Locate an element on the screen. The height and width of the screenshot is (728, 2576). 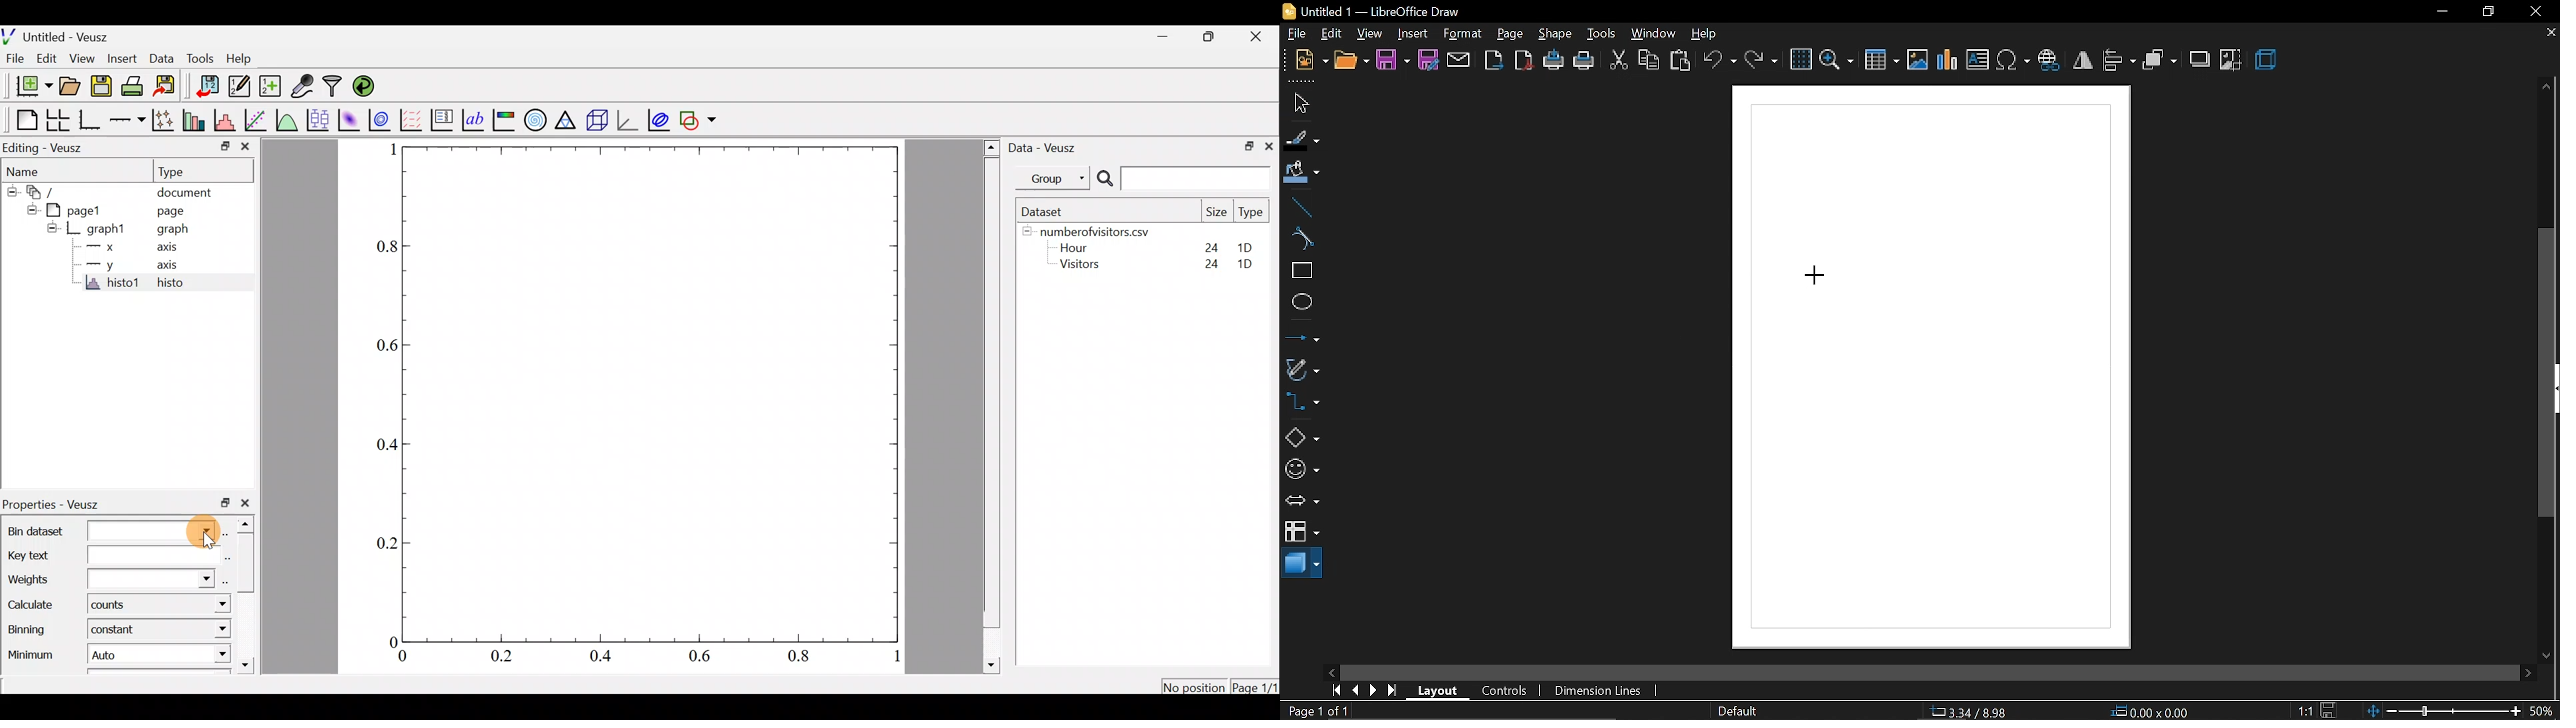
plot a vector field is located at coordinates (411, 118).